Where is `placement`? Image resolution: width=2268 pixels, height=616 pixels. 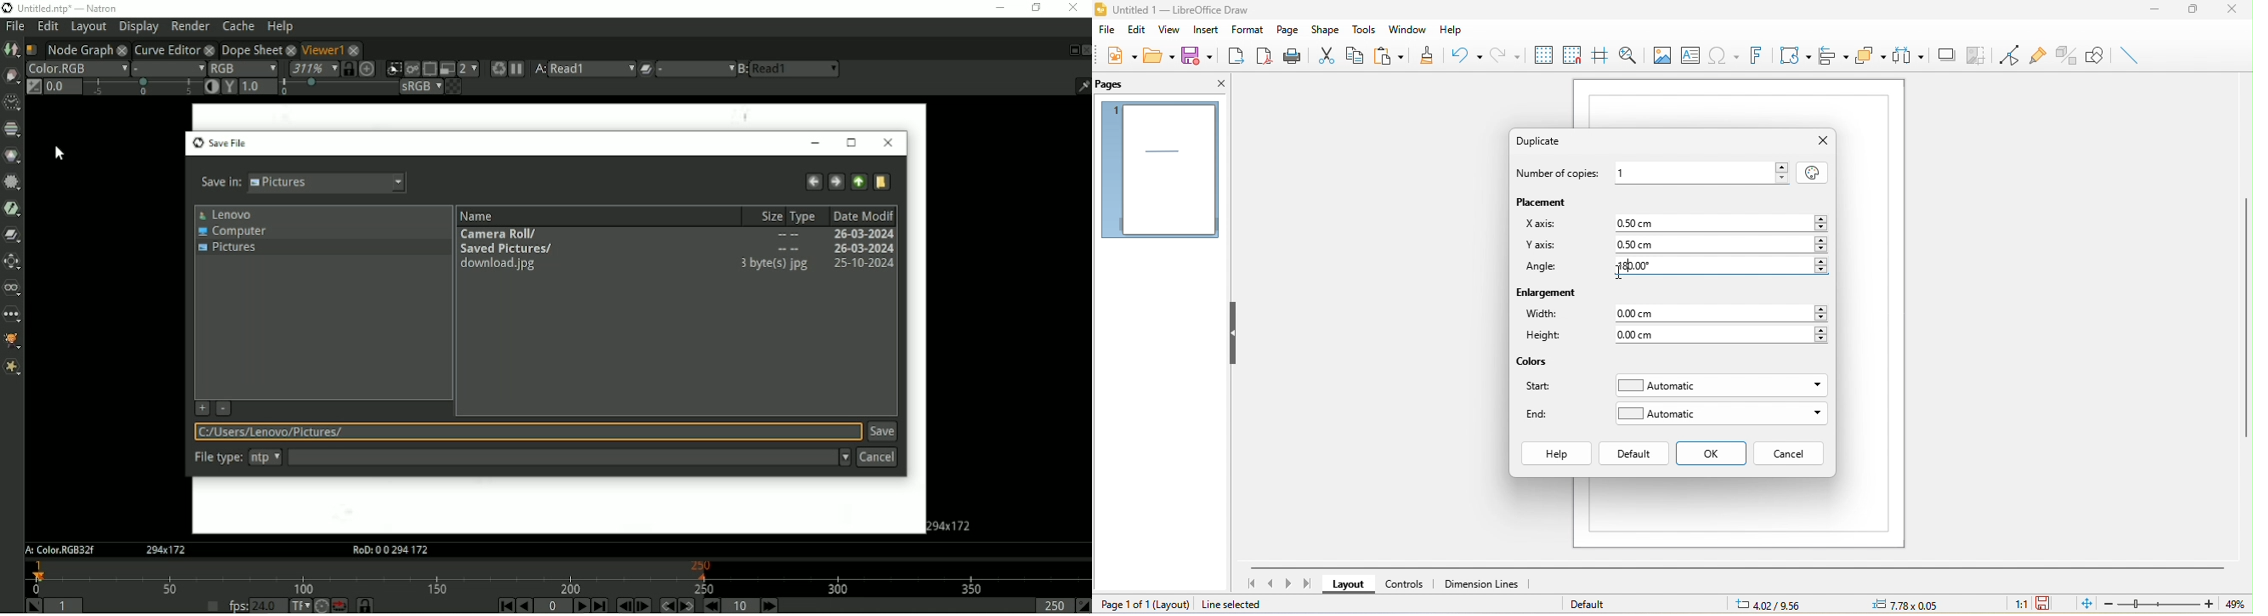
placement is located at coordinates (1548, 202).